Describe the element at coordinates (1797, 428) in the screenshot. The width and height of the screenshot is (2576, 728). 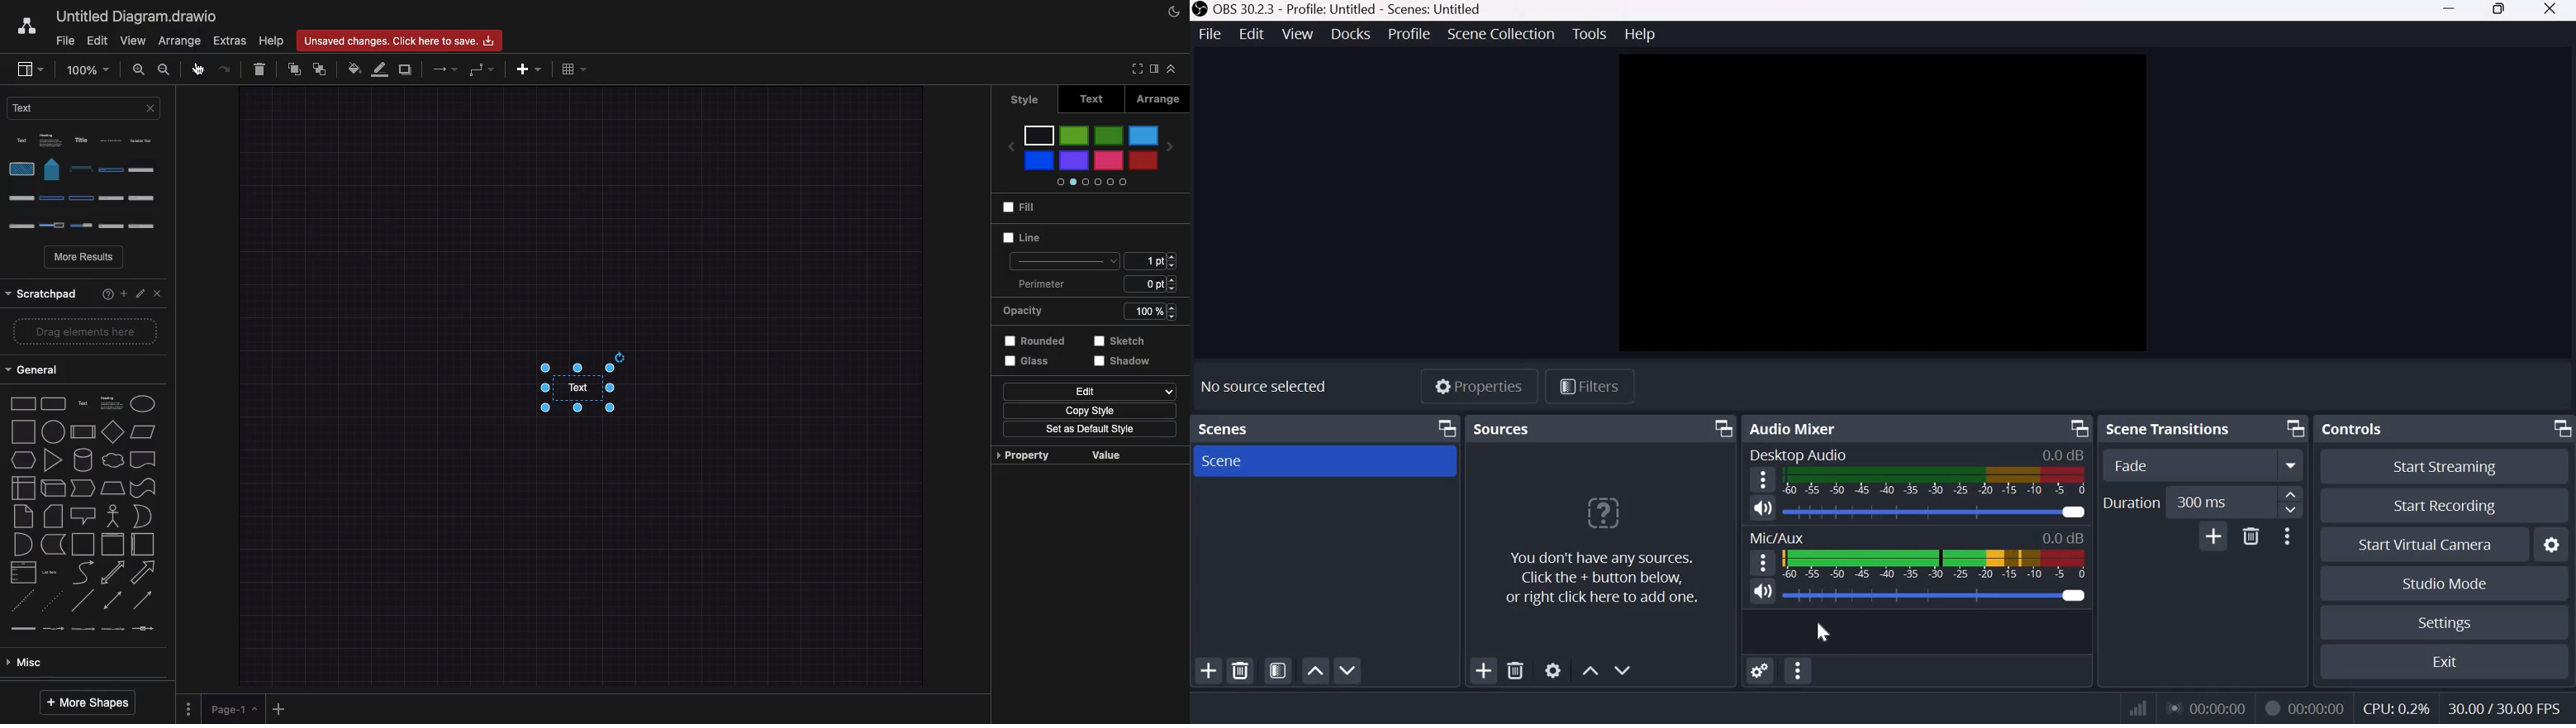
I see `Audio Mixer` at that location.